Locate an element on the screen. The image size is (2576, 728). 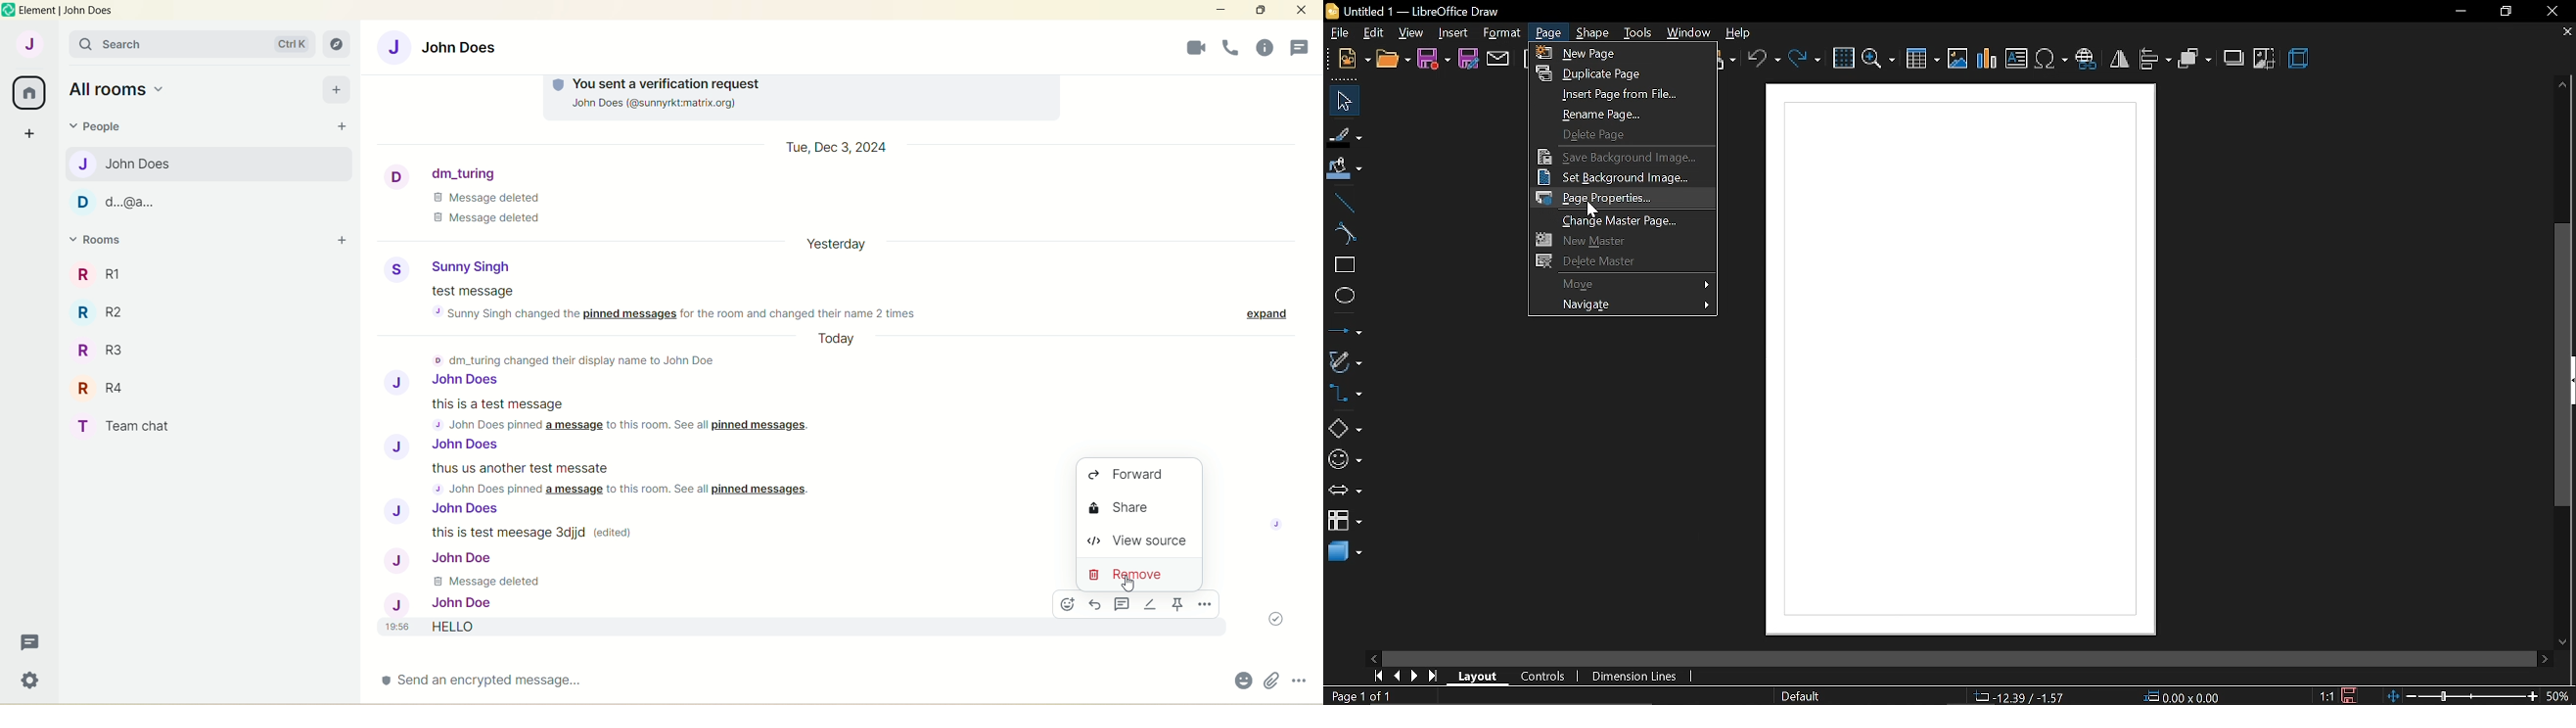
Today is located at coordinates (843, 341).